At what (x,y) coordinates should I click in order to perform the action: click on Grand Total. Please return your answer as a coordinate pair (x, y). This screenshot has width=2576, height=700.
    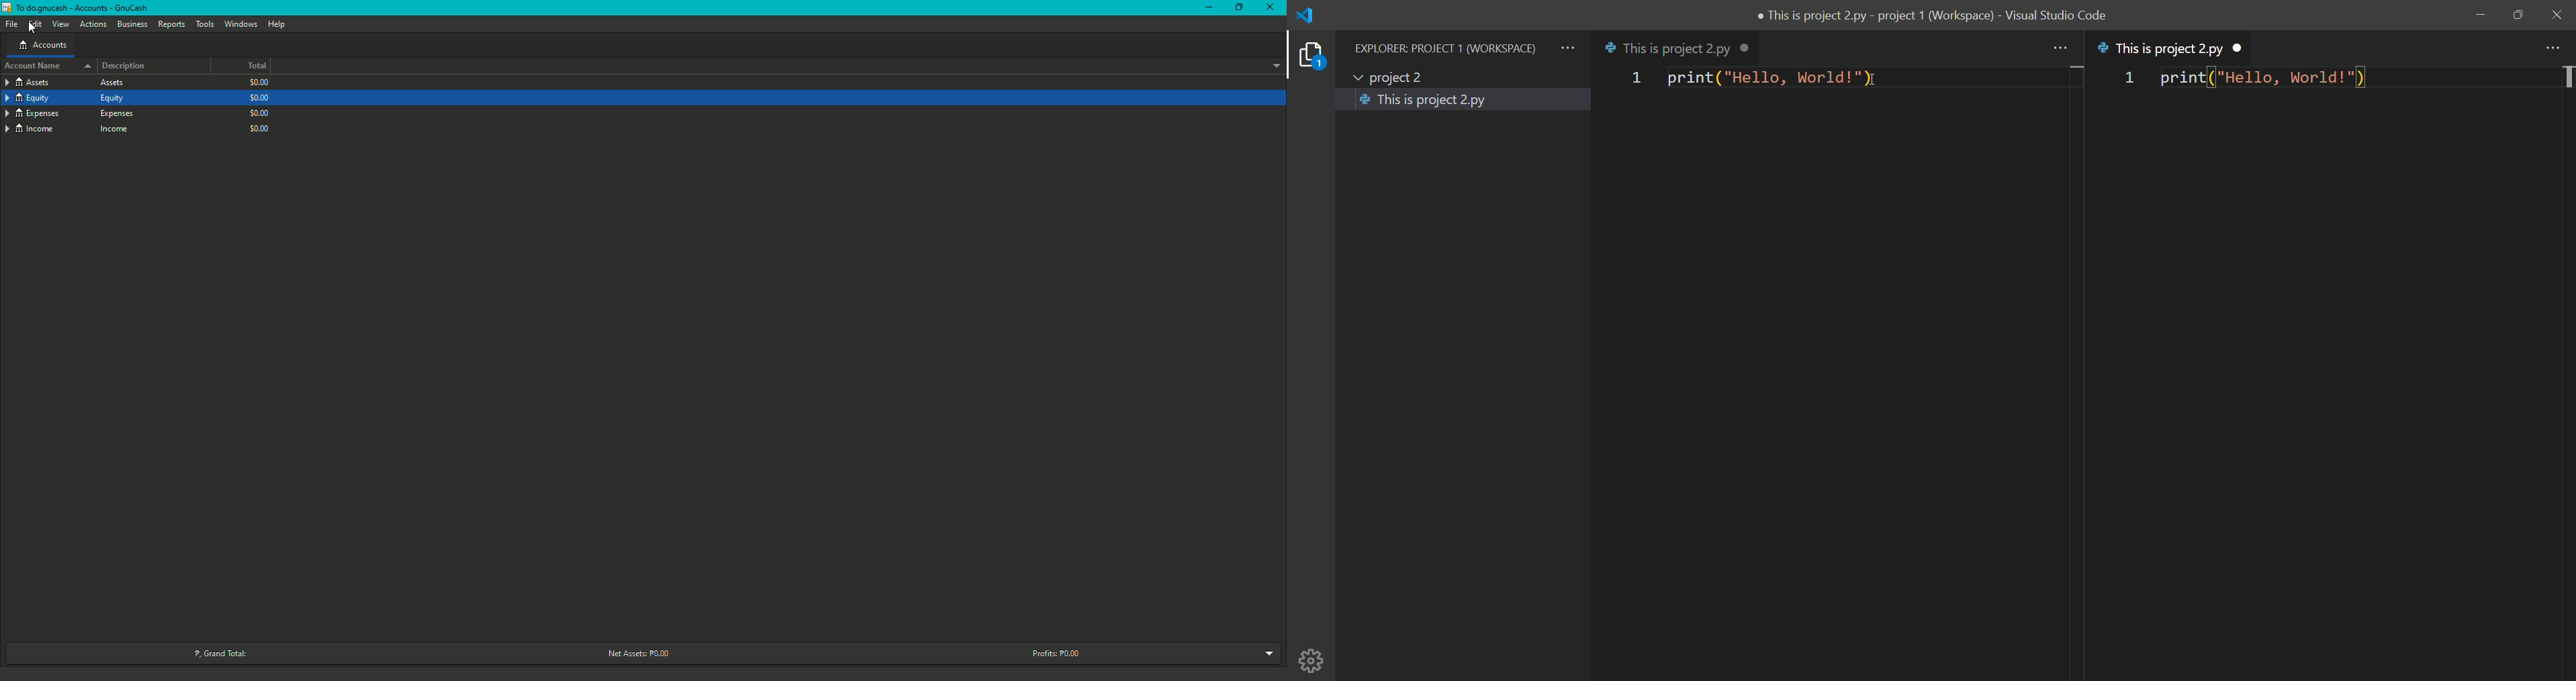
    Looking at the image, I should click on (219, 652).